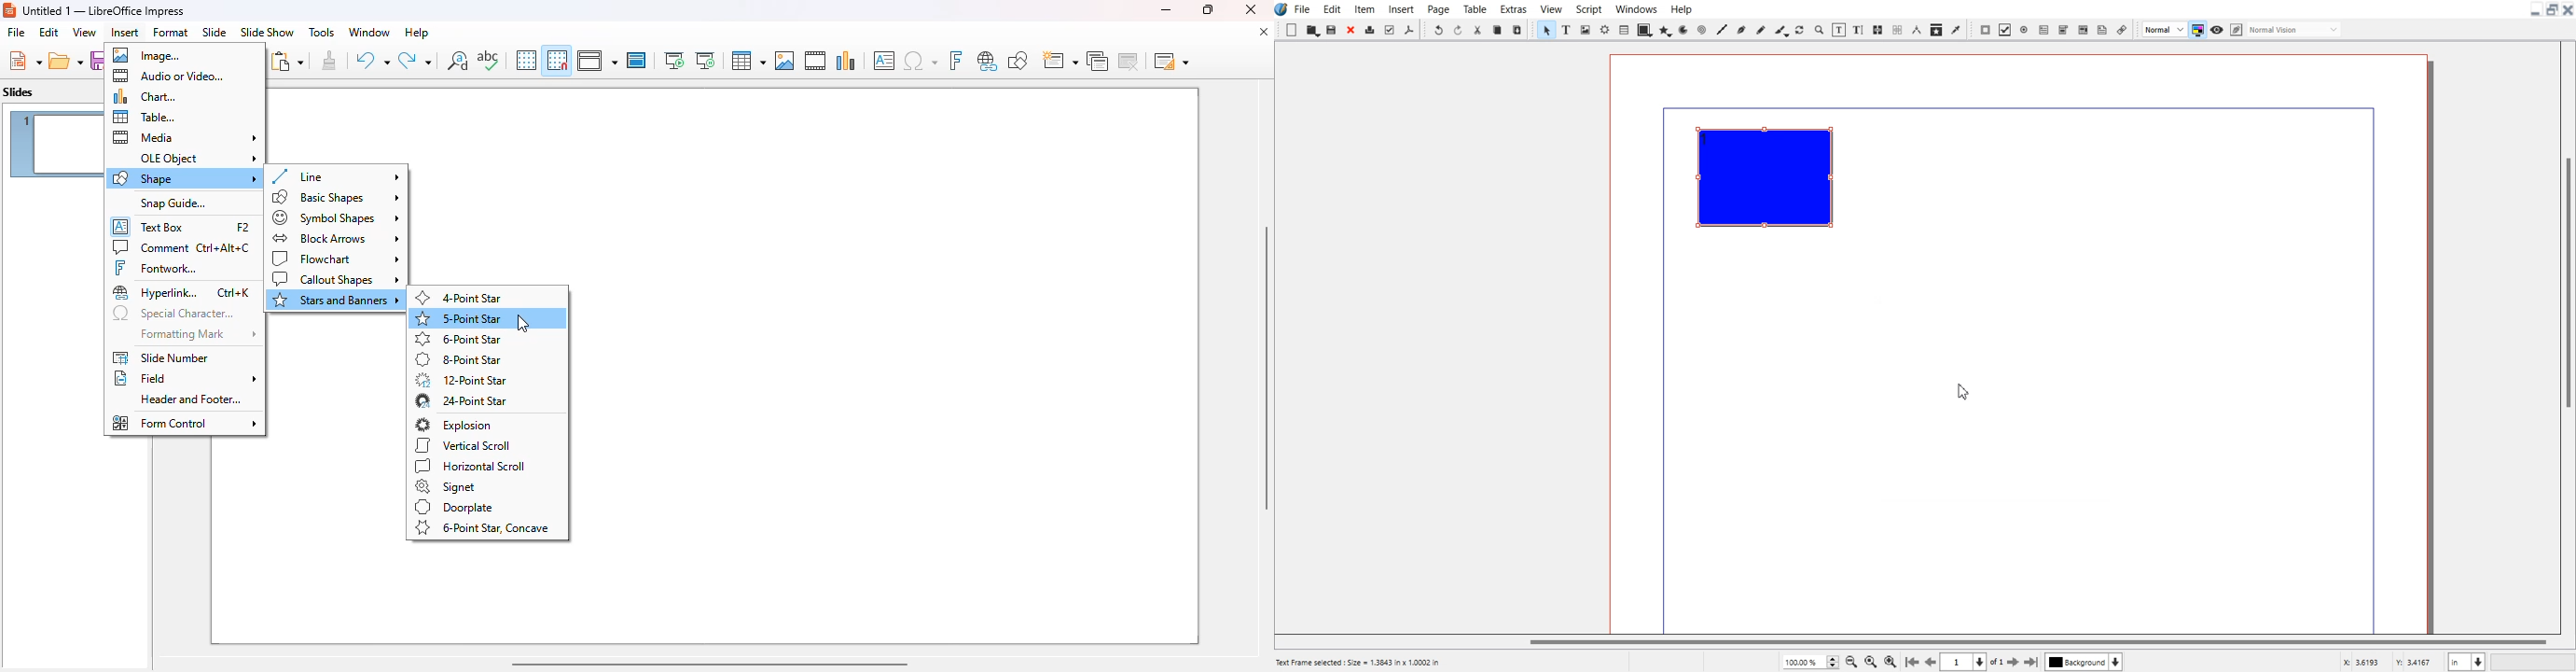  I want to click on Close, so click(2568, 10).